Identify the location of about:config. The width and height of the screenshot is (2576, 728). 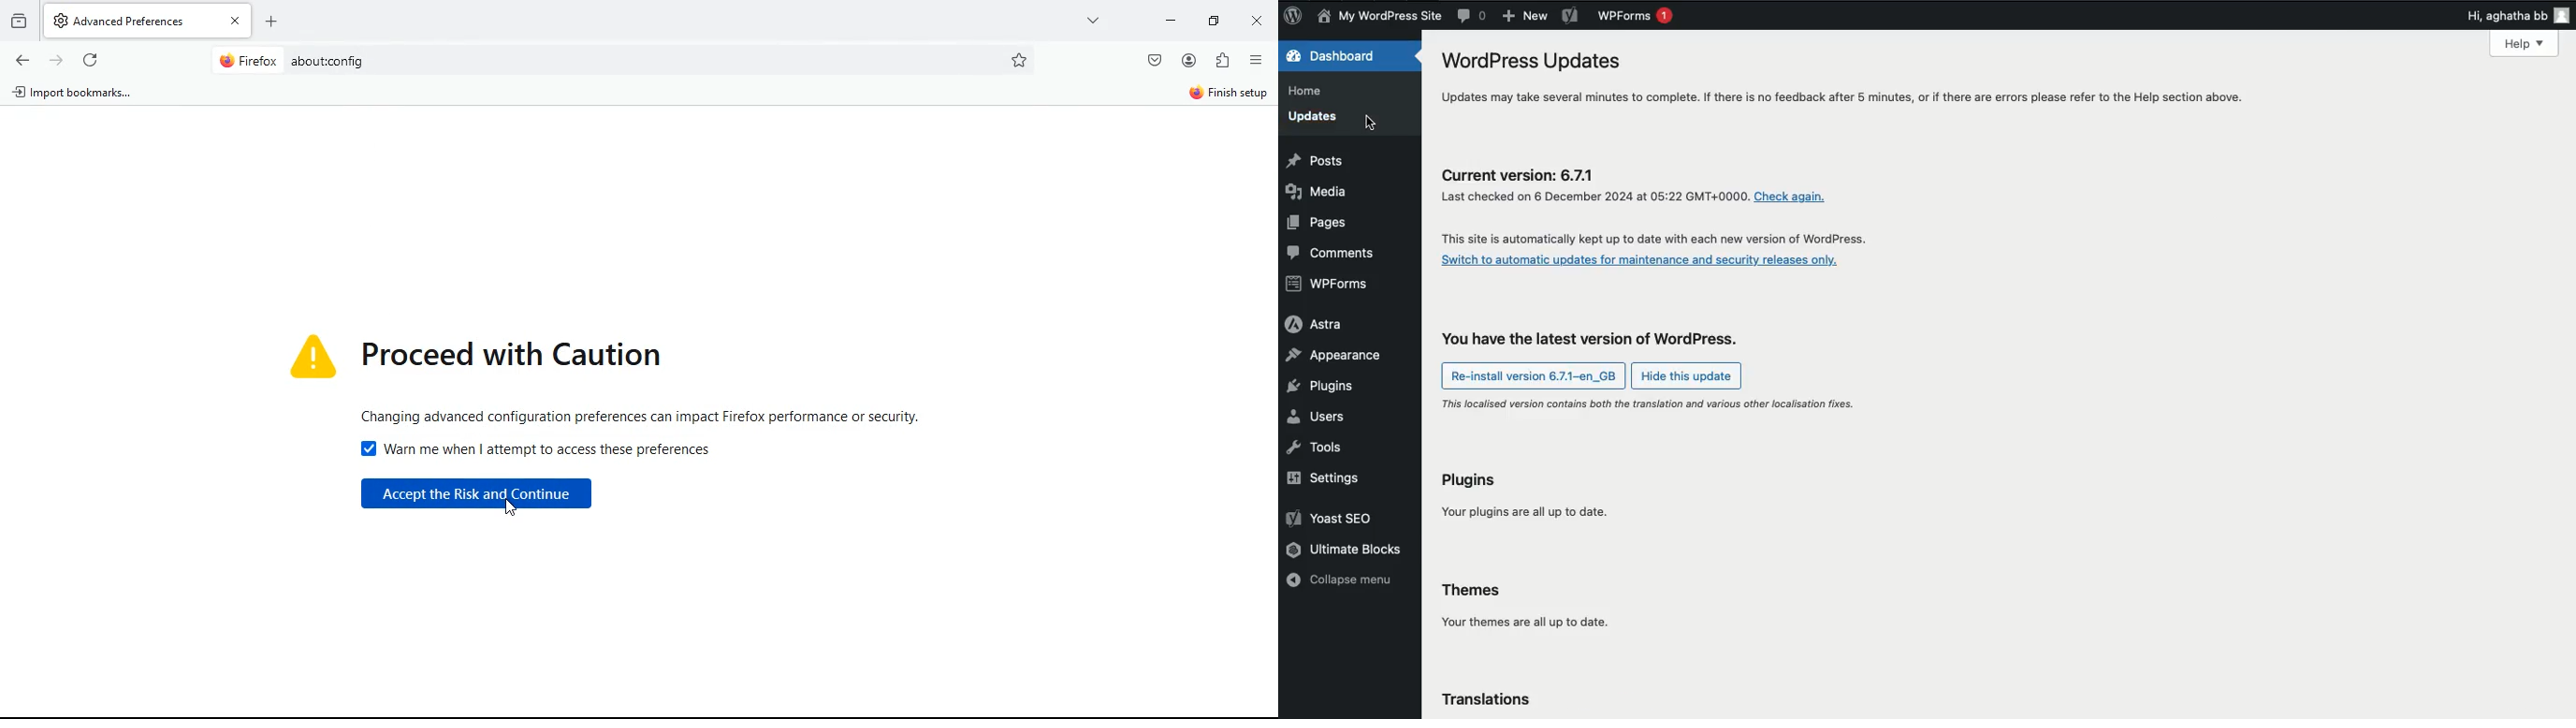
(326, 61).